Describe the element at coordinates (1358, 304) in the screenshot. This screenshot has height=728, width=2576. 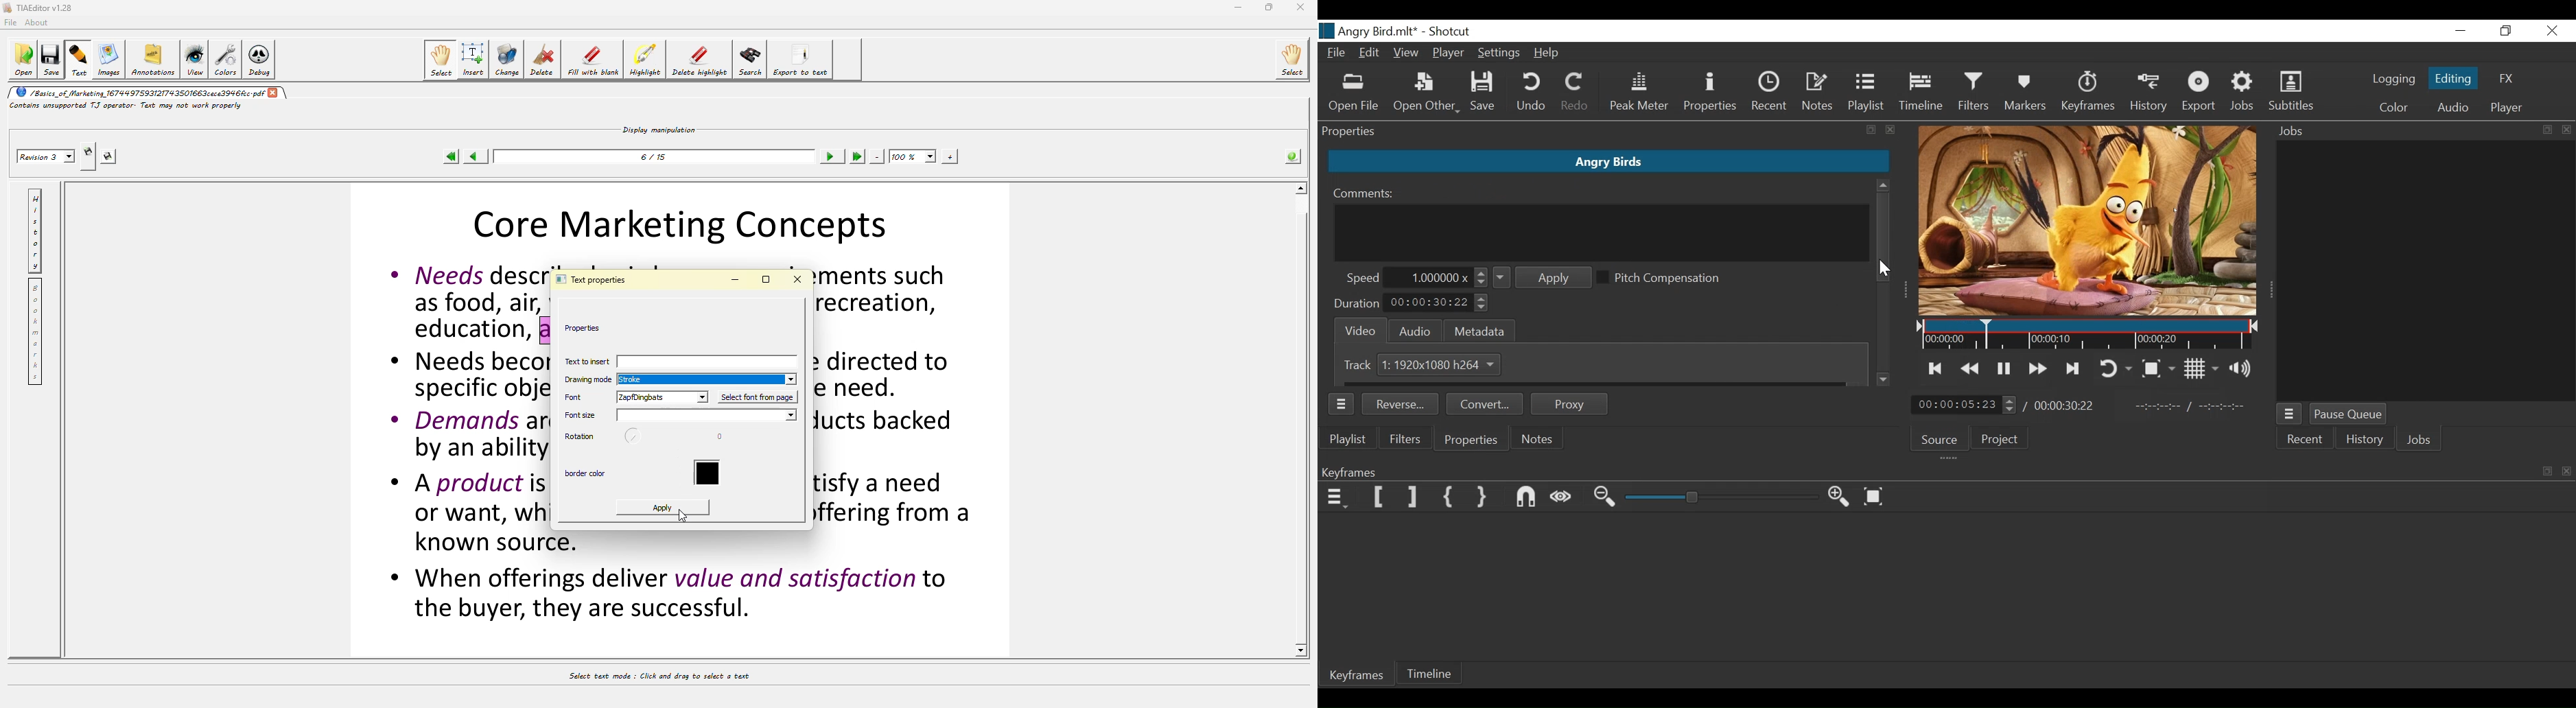
I see `Duration` at that location.